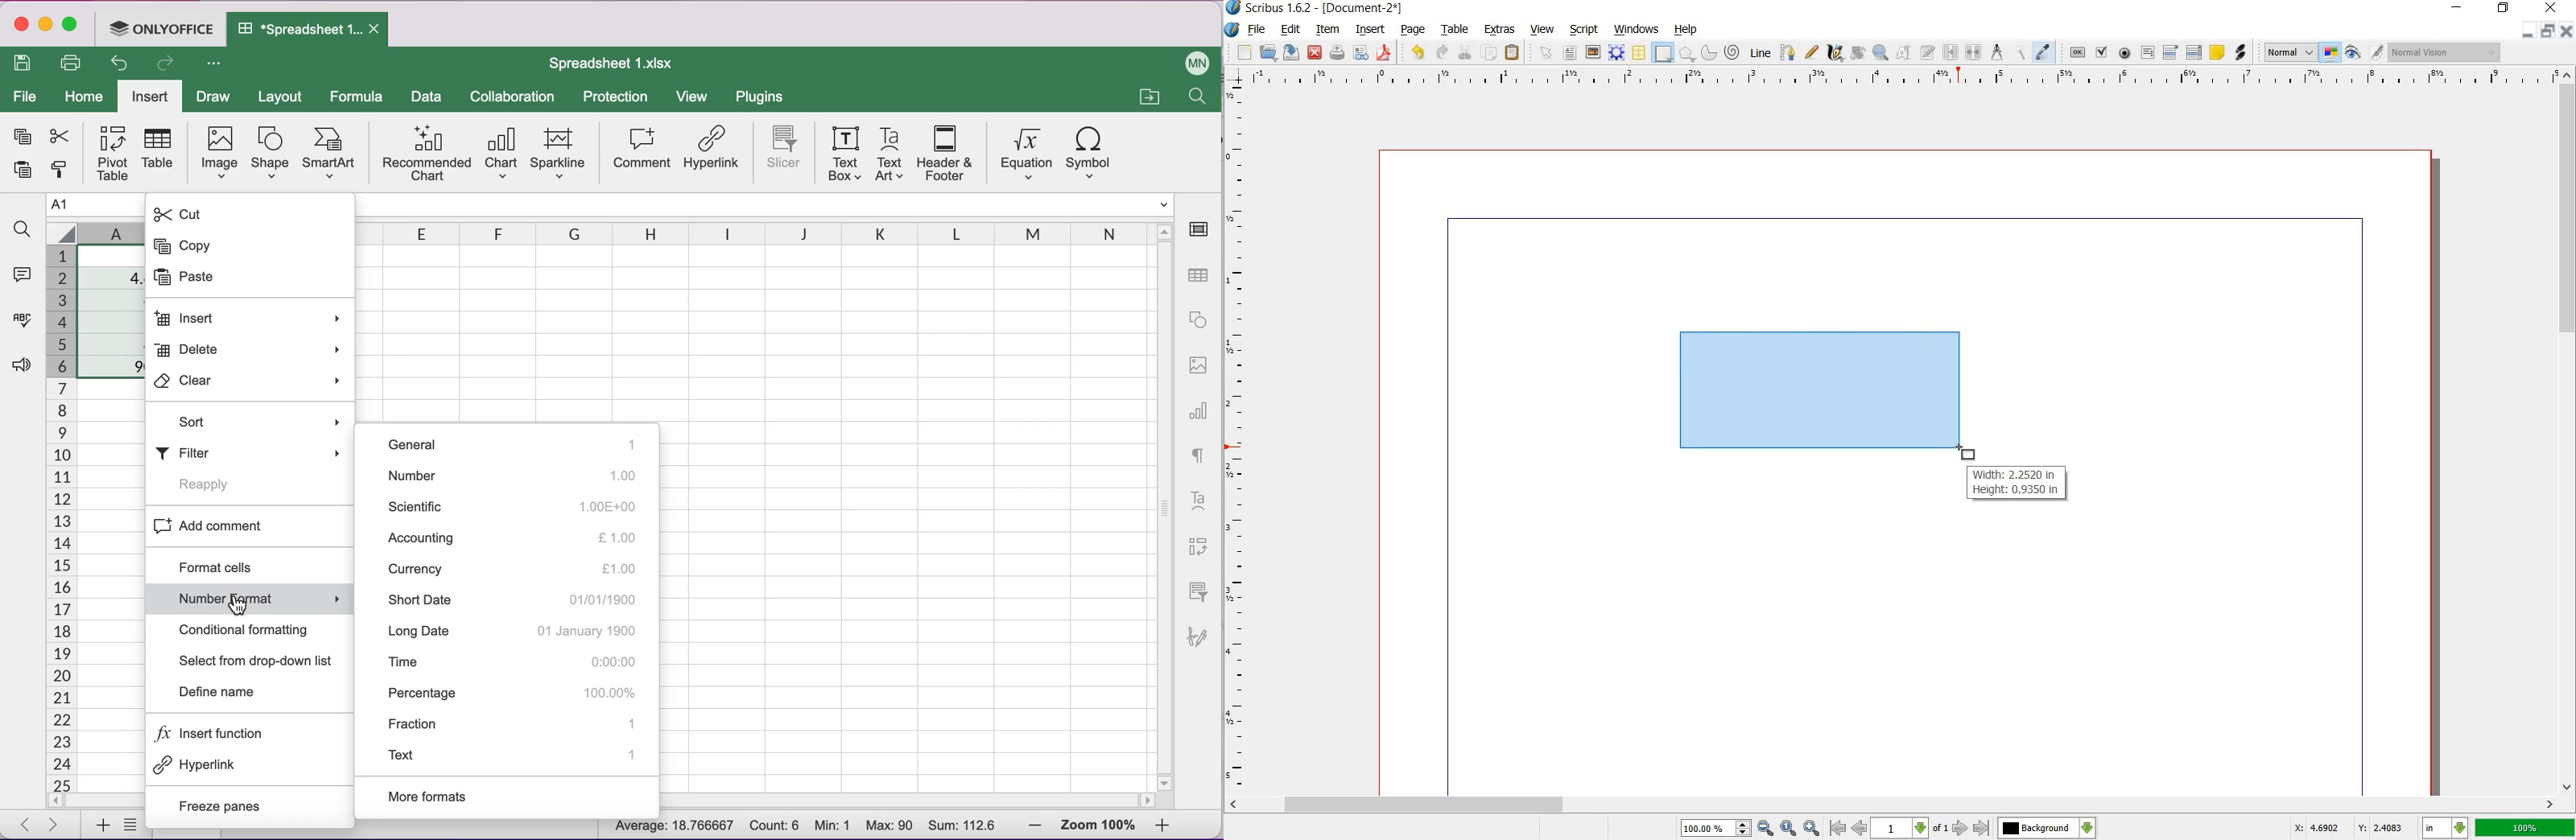 The height and width of the screenshot is (840, 2576). What do you see at coordinates (252, 320) in the screenshot?
I see `Insert` at bounding box center [252, 320].